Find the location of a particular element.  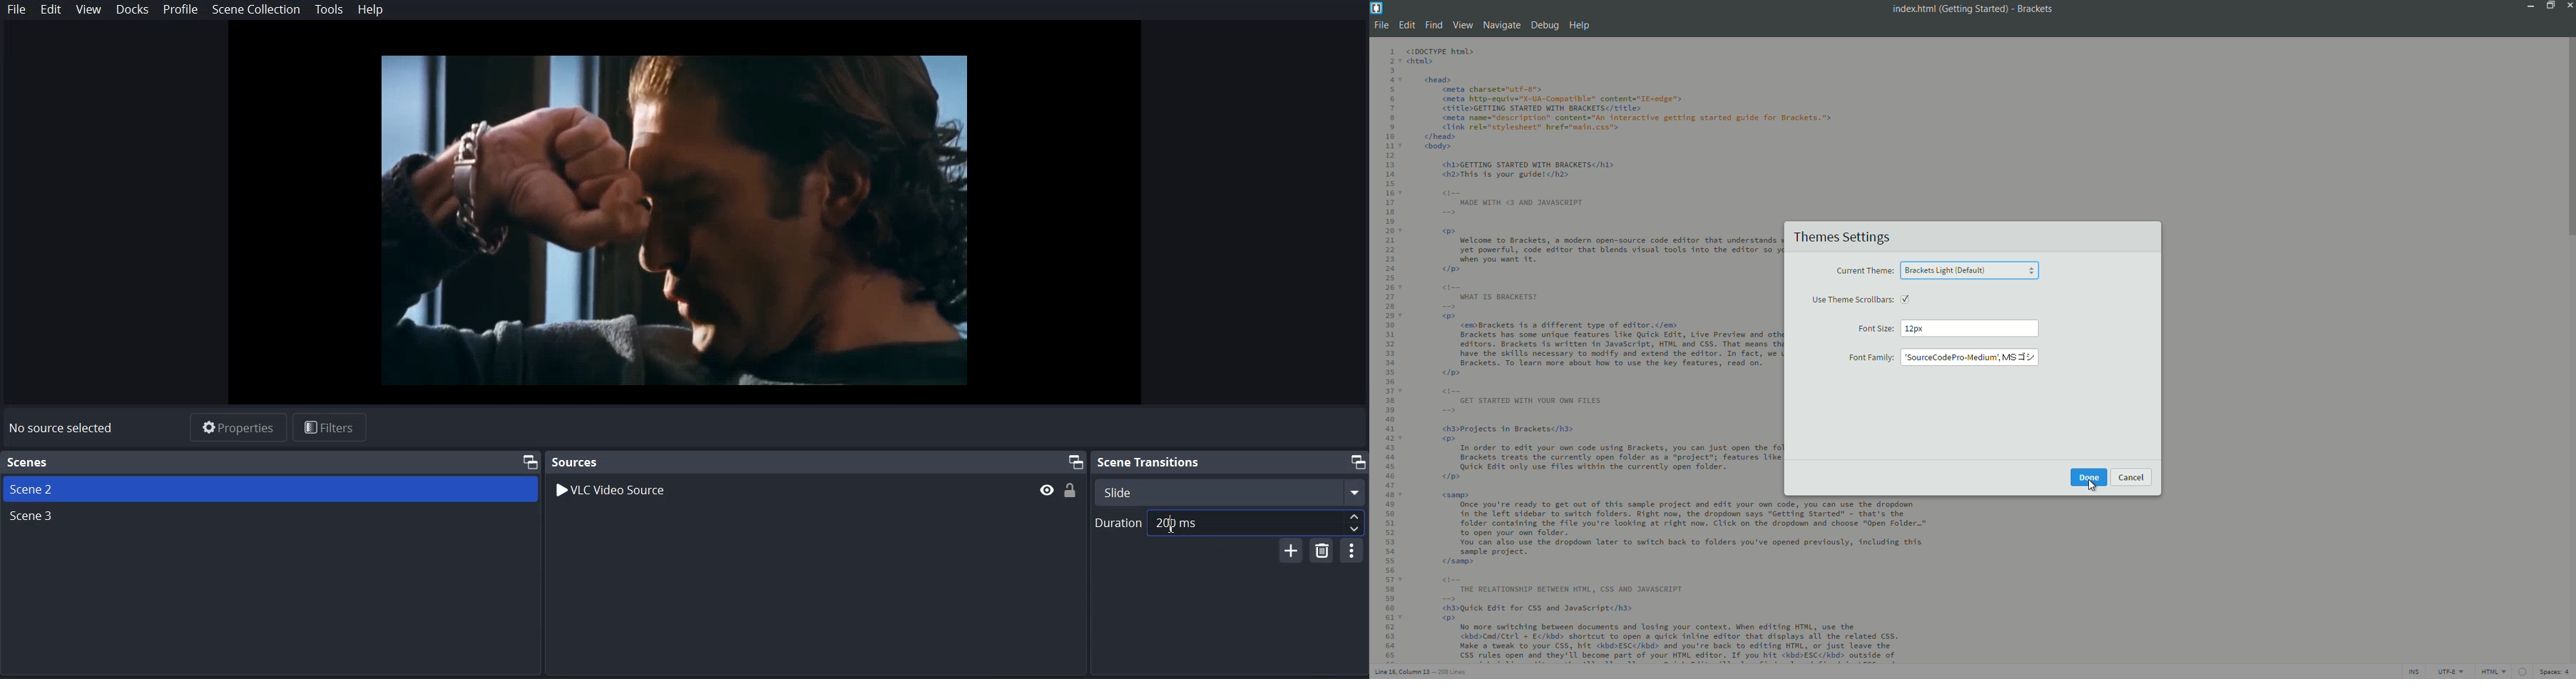

VLC Video Source  is located at coordinates (615, 492).